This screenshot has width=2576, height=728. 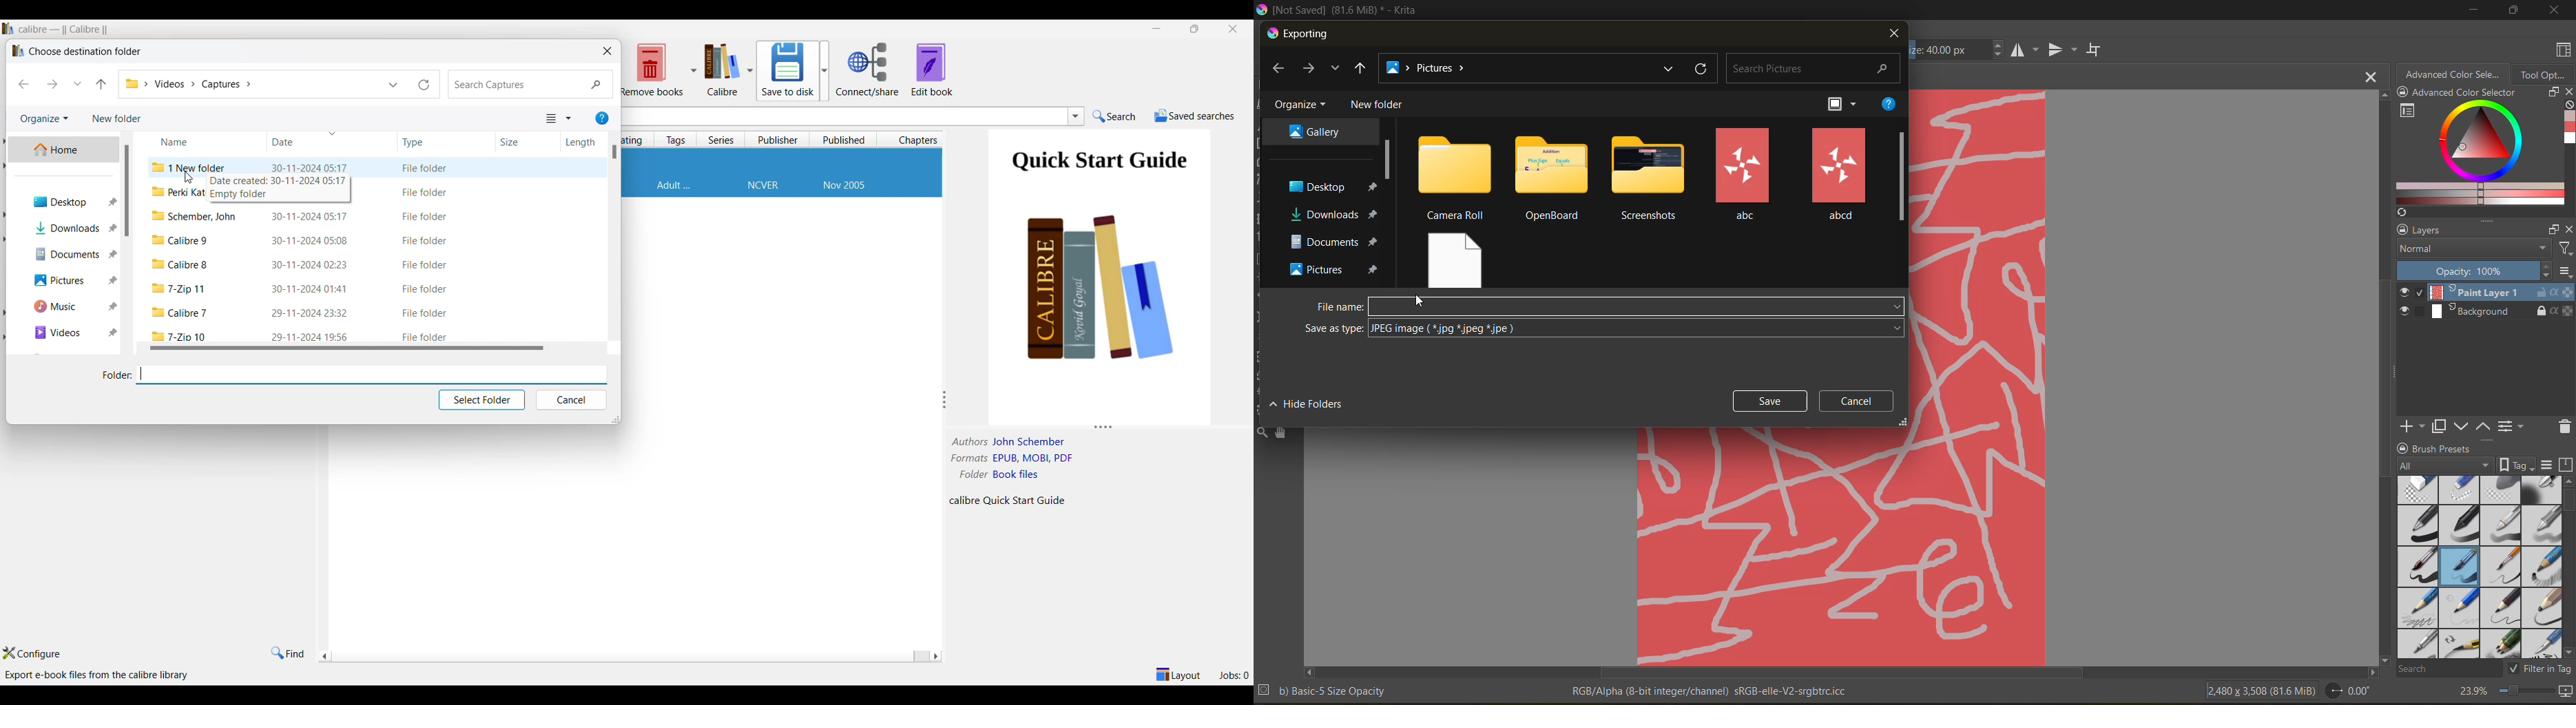 What do you see at coordinates (627, 657) in the screenshot?
I see `Horizontal slide bar` at bounding box center [627, 657].